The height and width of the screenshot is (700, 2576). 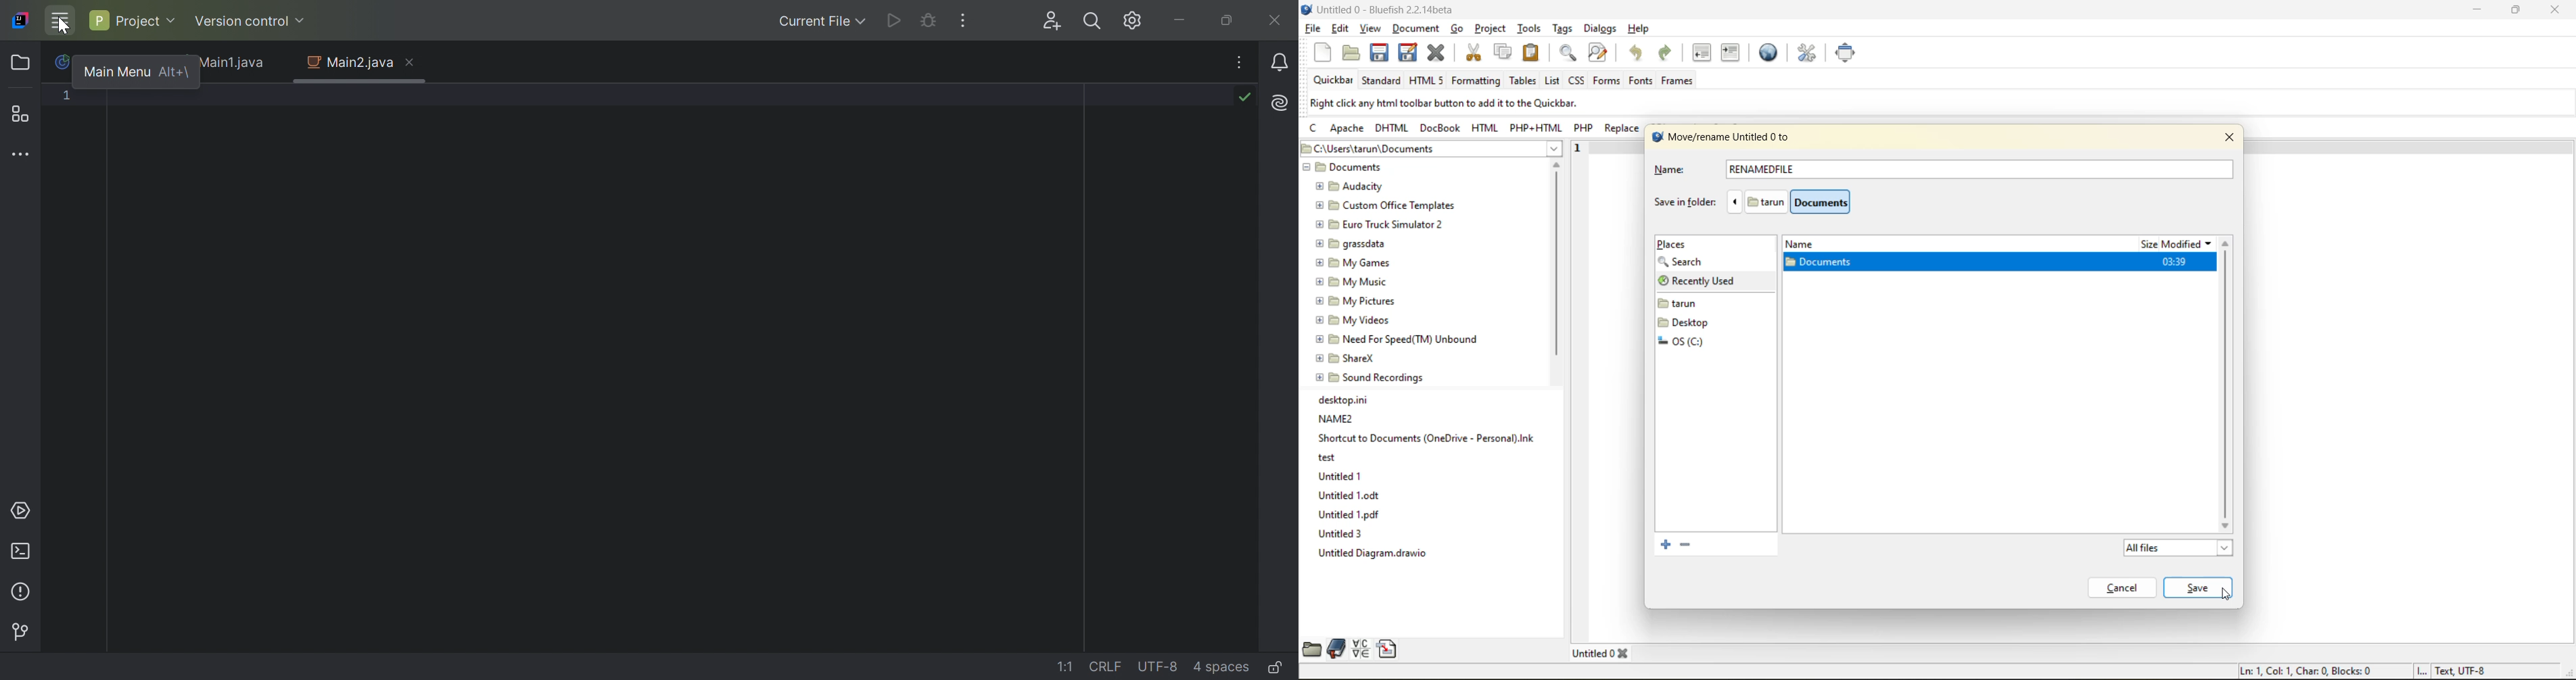 I want to click on cursor, so click(x=63, y=31).